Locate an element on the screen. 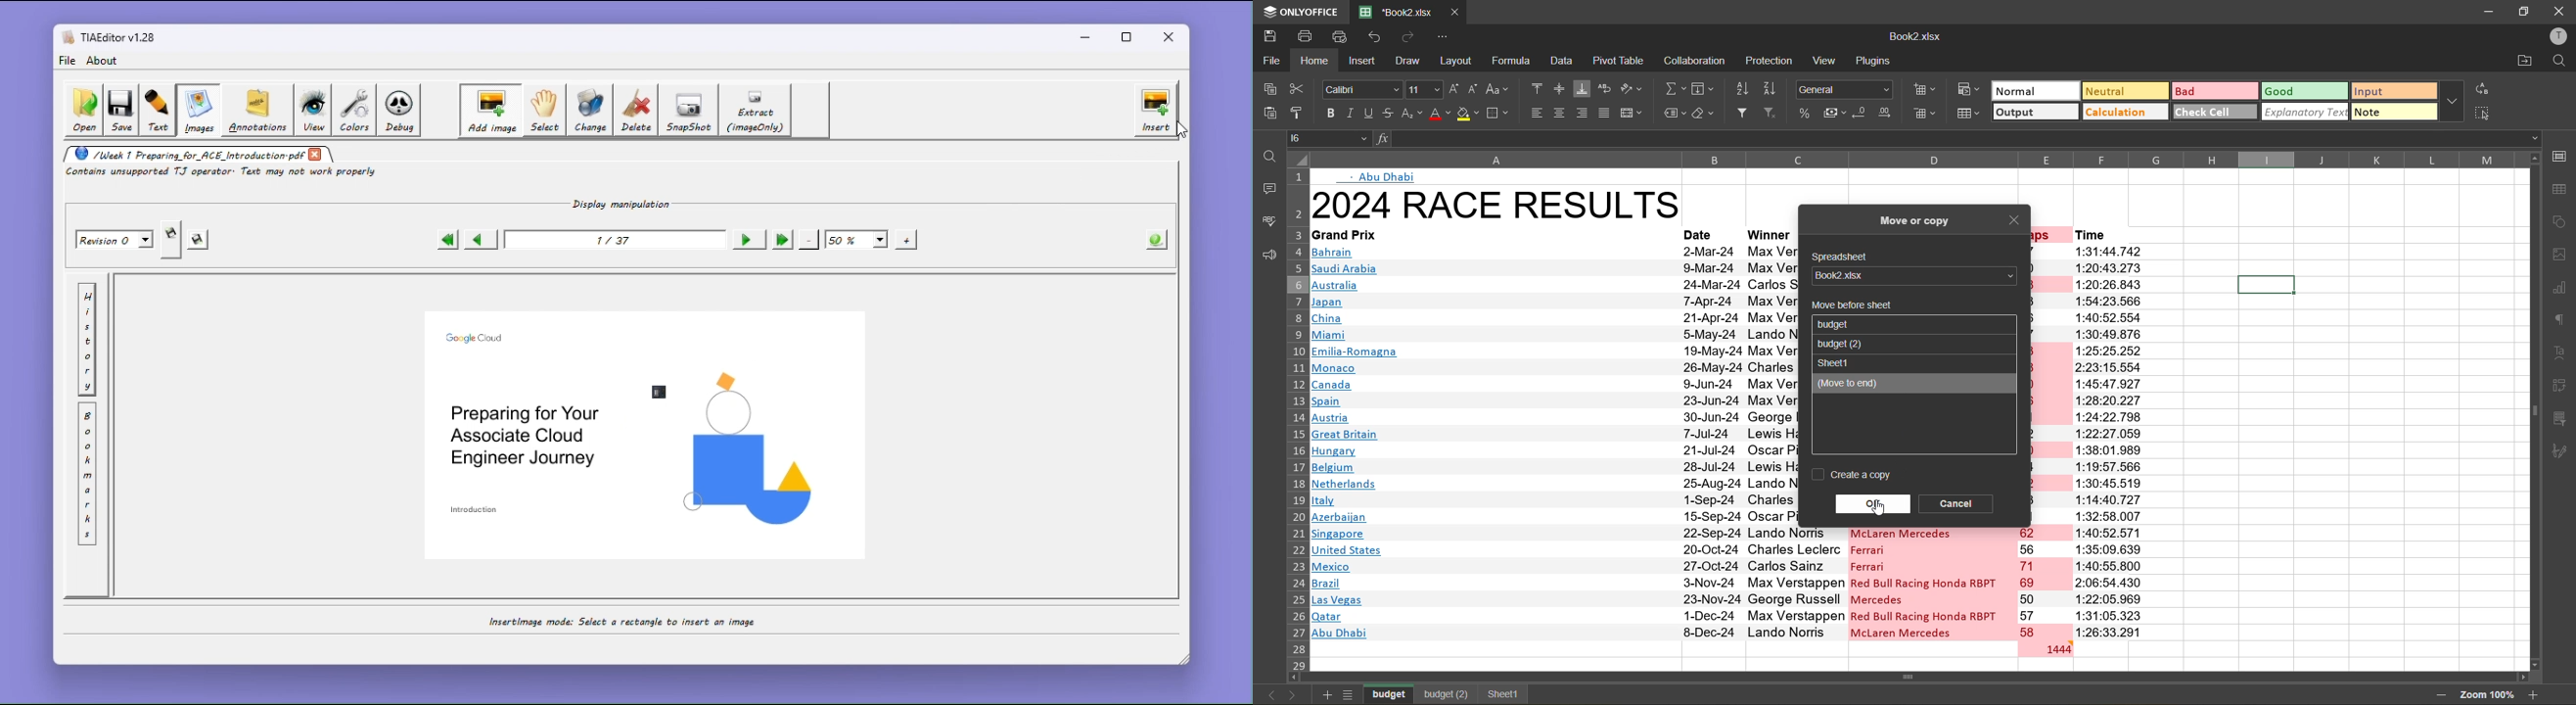  justified is located at coordinates (1606, 113).